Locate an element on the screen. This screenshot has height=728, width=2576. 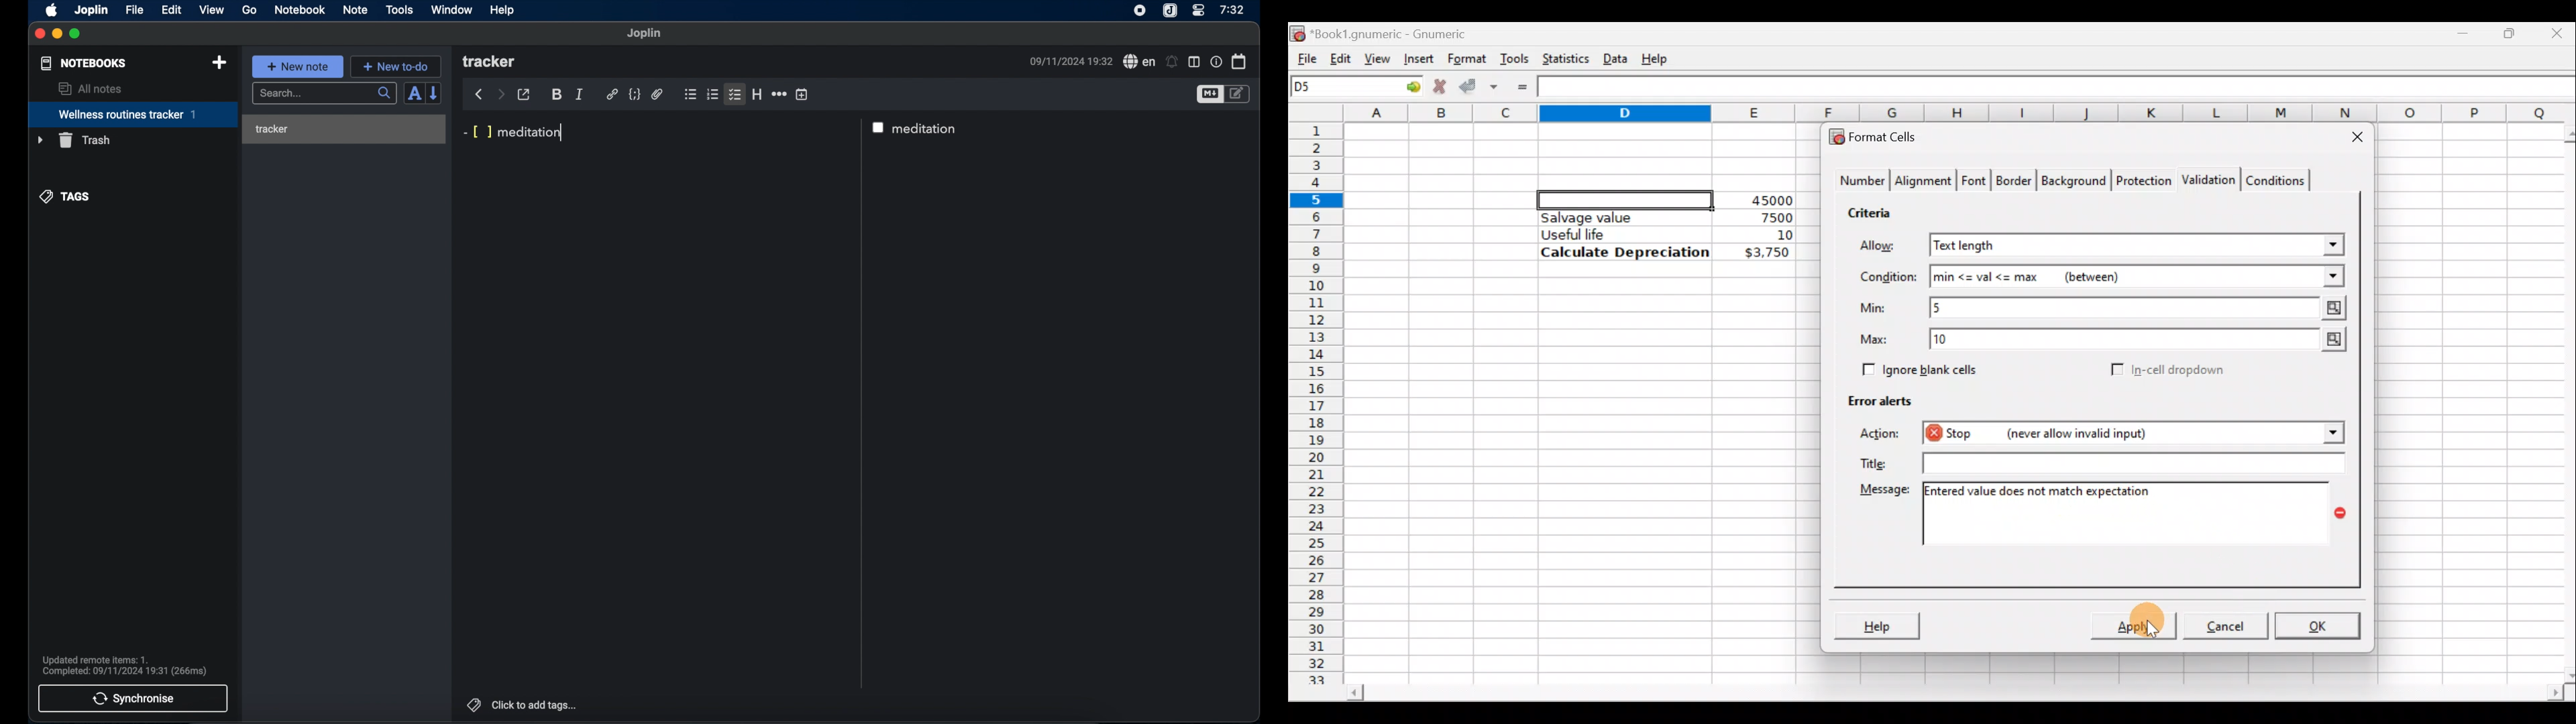
Gnumeric logo is located at coordinates (1297, 32).